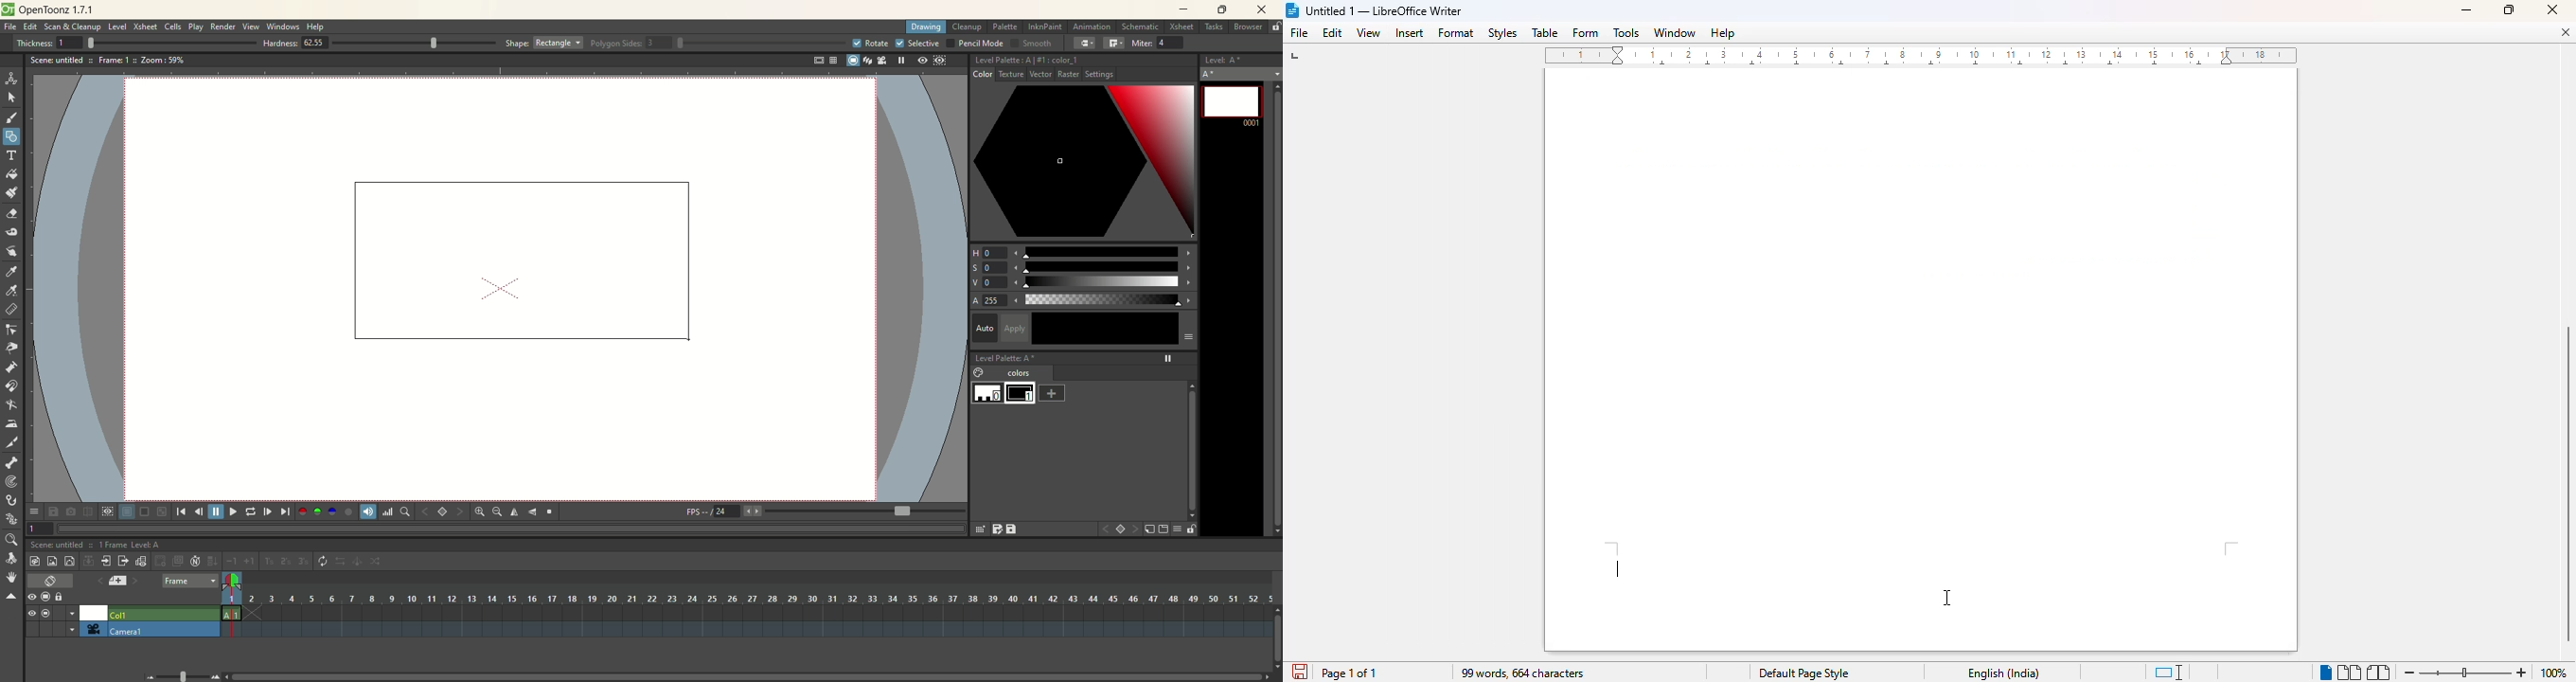 Image resolution: width=2576 pixels, height=700 pixels. I want to click on set key, so click(442, 511).